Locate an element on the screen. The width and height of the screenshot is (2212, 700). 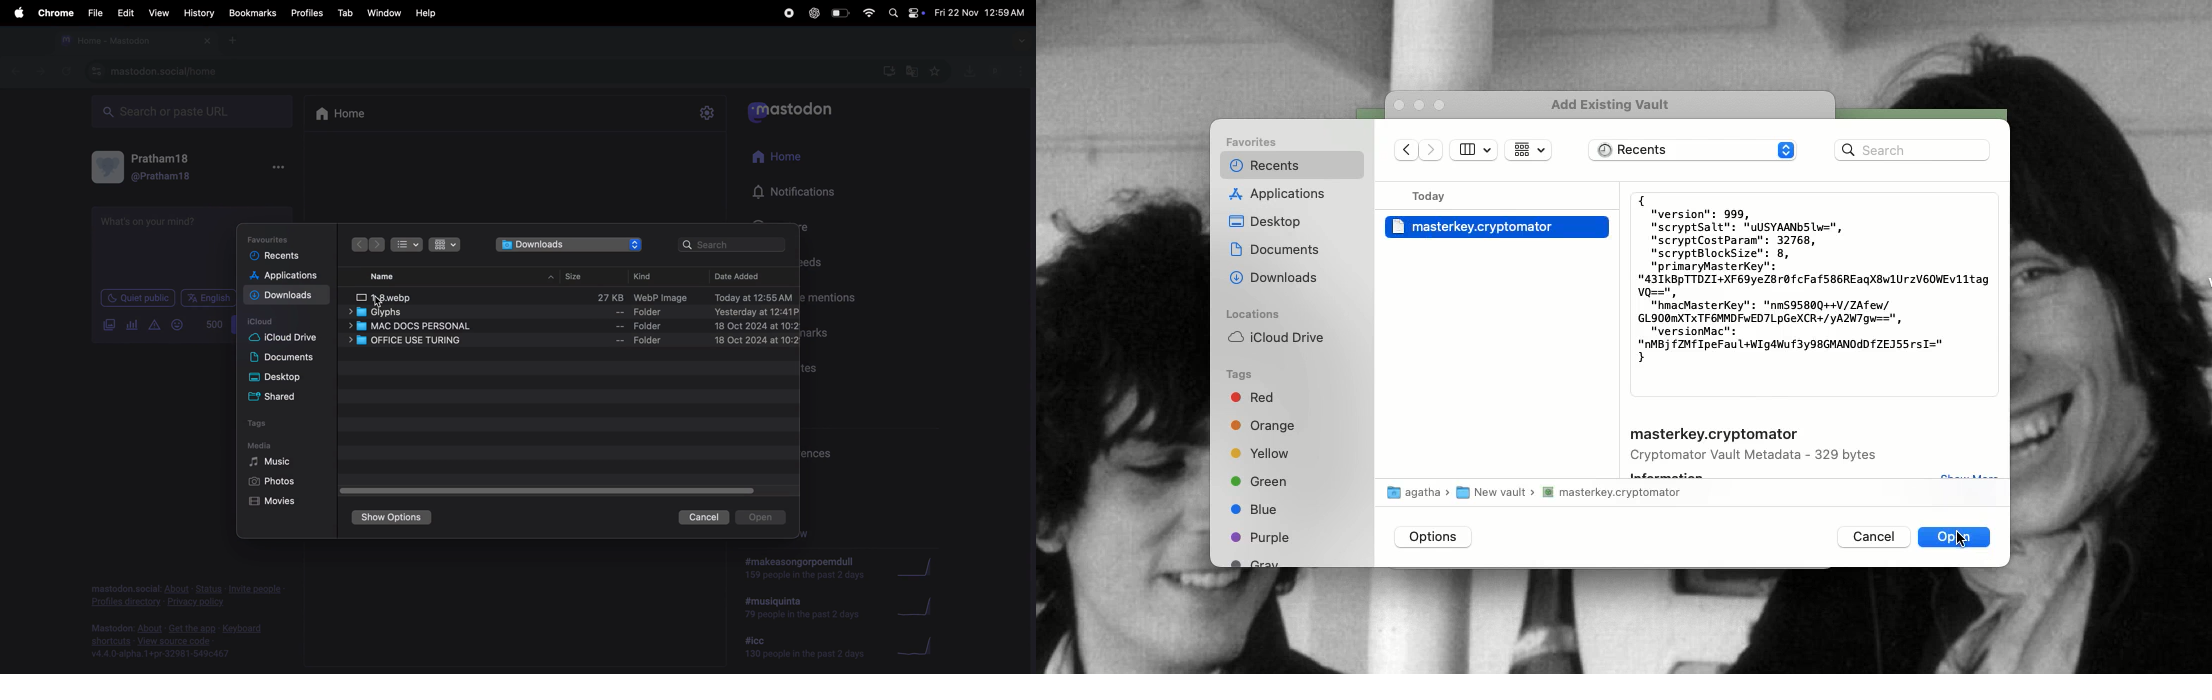
photos is located at coordinates (271, 483).